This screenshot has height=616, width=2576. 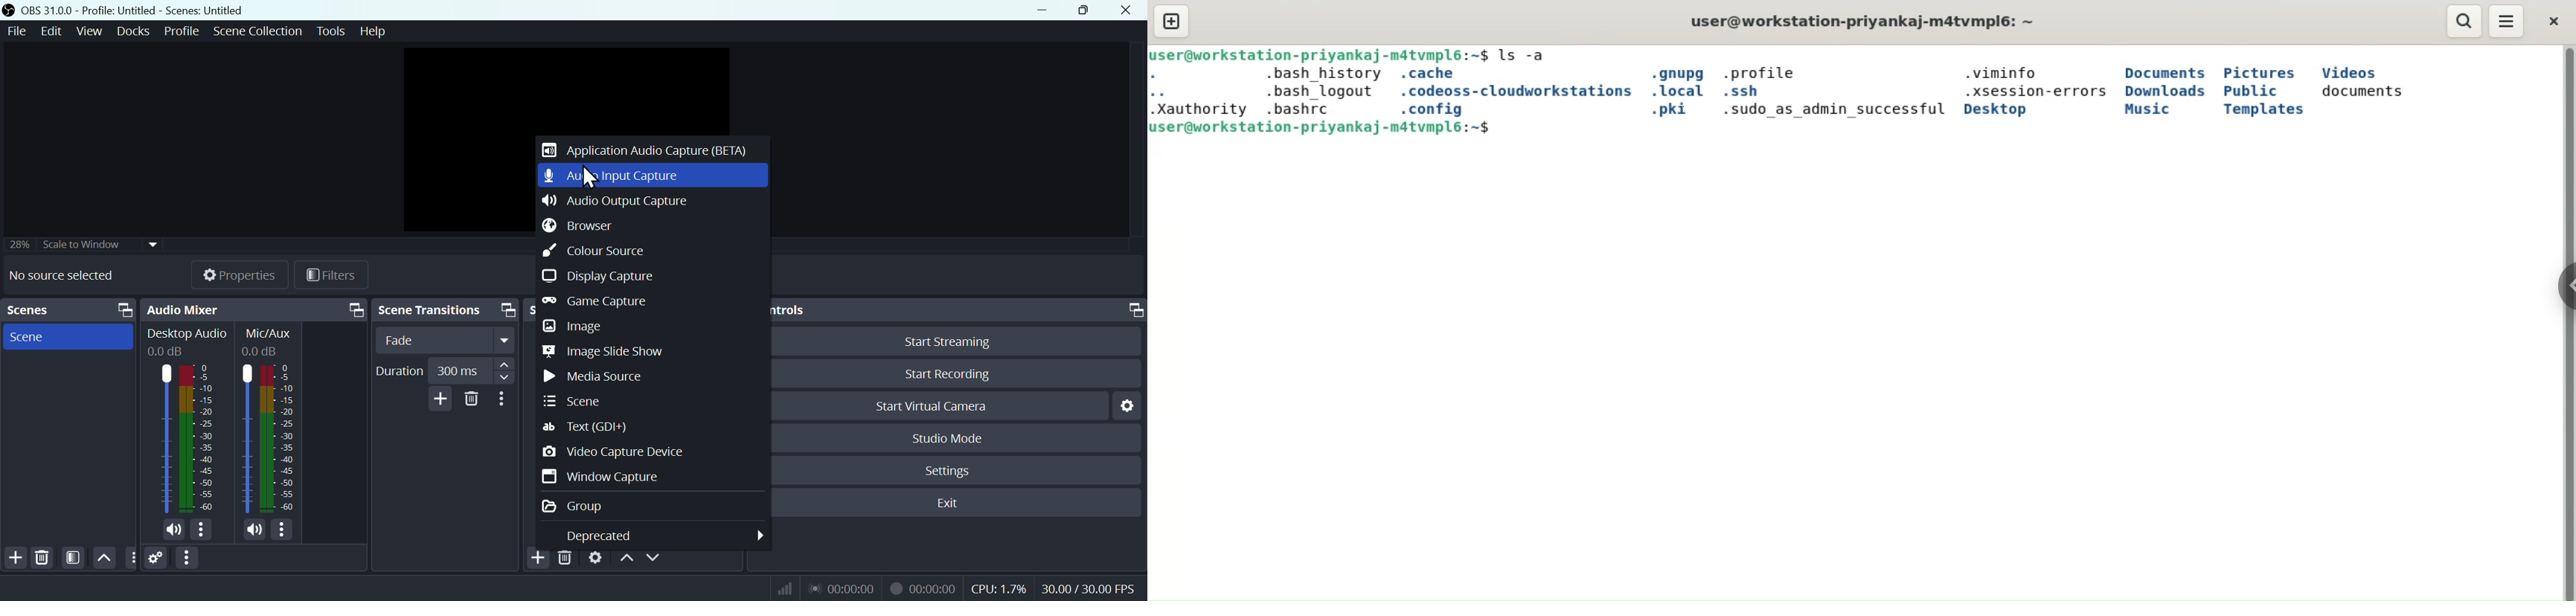 What do you see at coordinates (252, 310) in the screenshot?
I see `Audio mixer` at bounding box center [252, 310].